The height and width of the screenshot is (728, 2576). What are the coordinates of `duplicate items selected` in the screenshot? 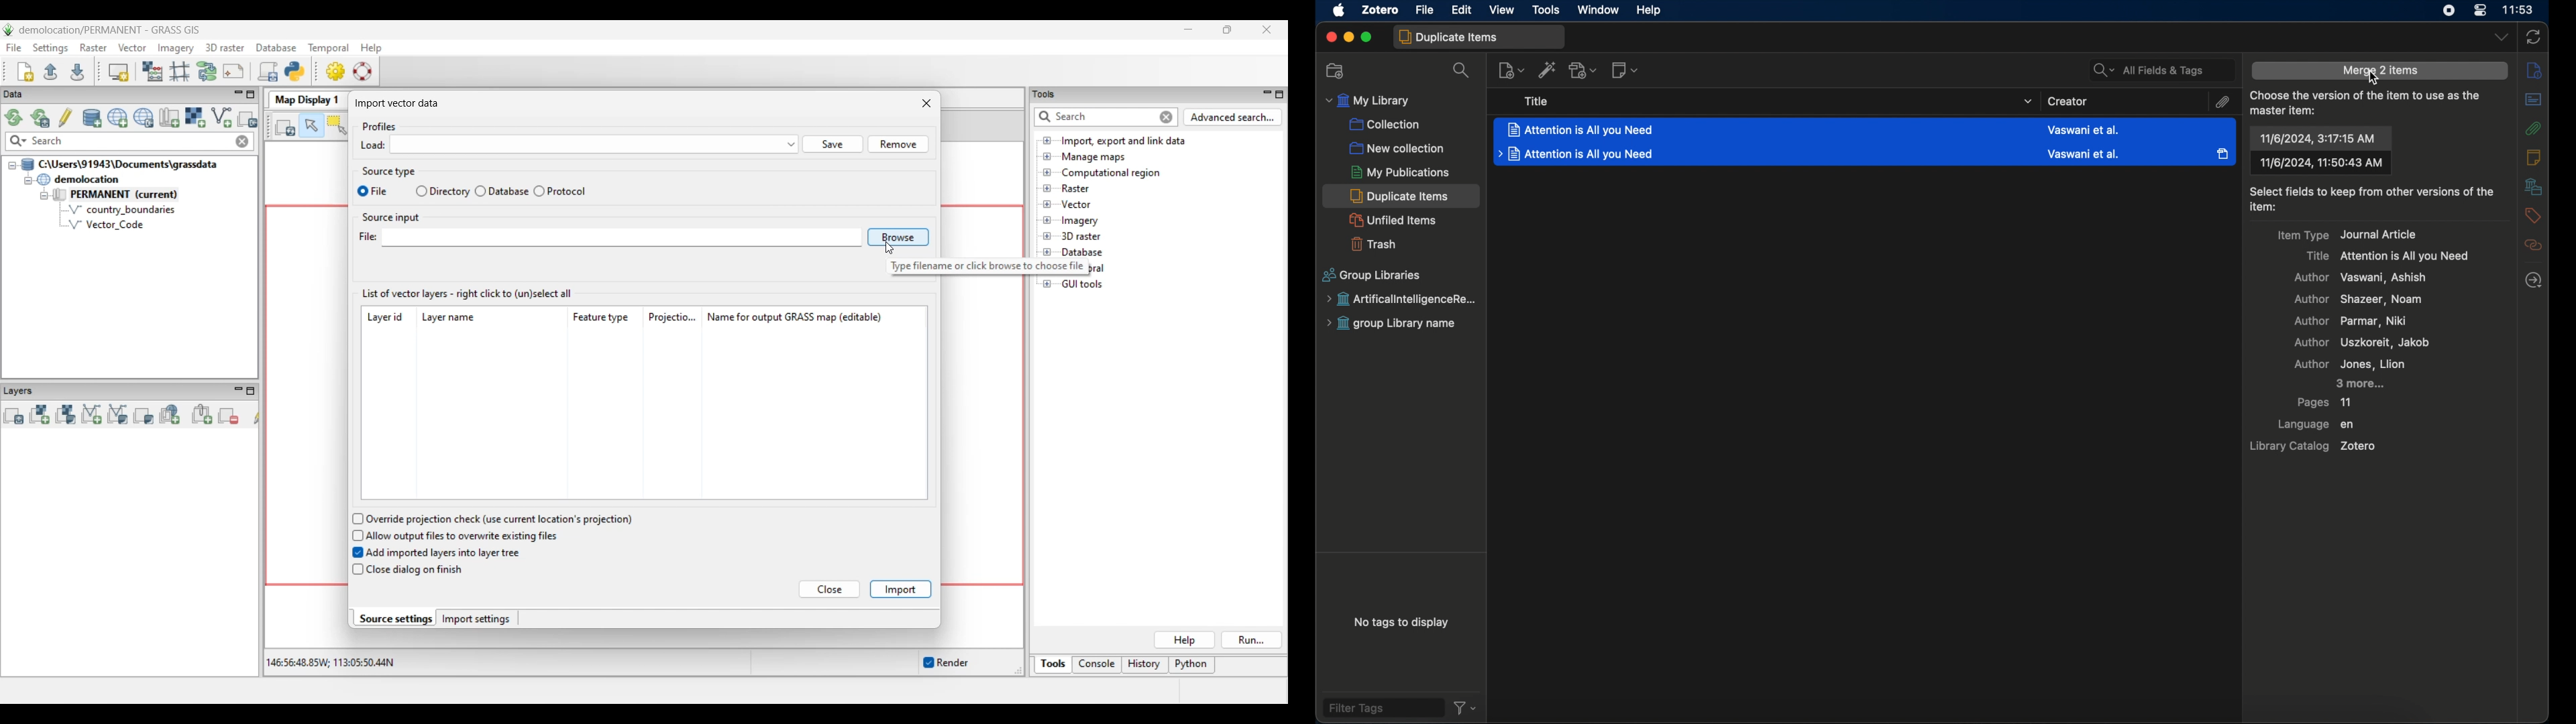 It's located at (1402, 196).